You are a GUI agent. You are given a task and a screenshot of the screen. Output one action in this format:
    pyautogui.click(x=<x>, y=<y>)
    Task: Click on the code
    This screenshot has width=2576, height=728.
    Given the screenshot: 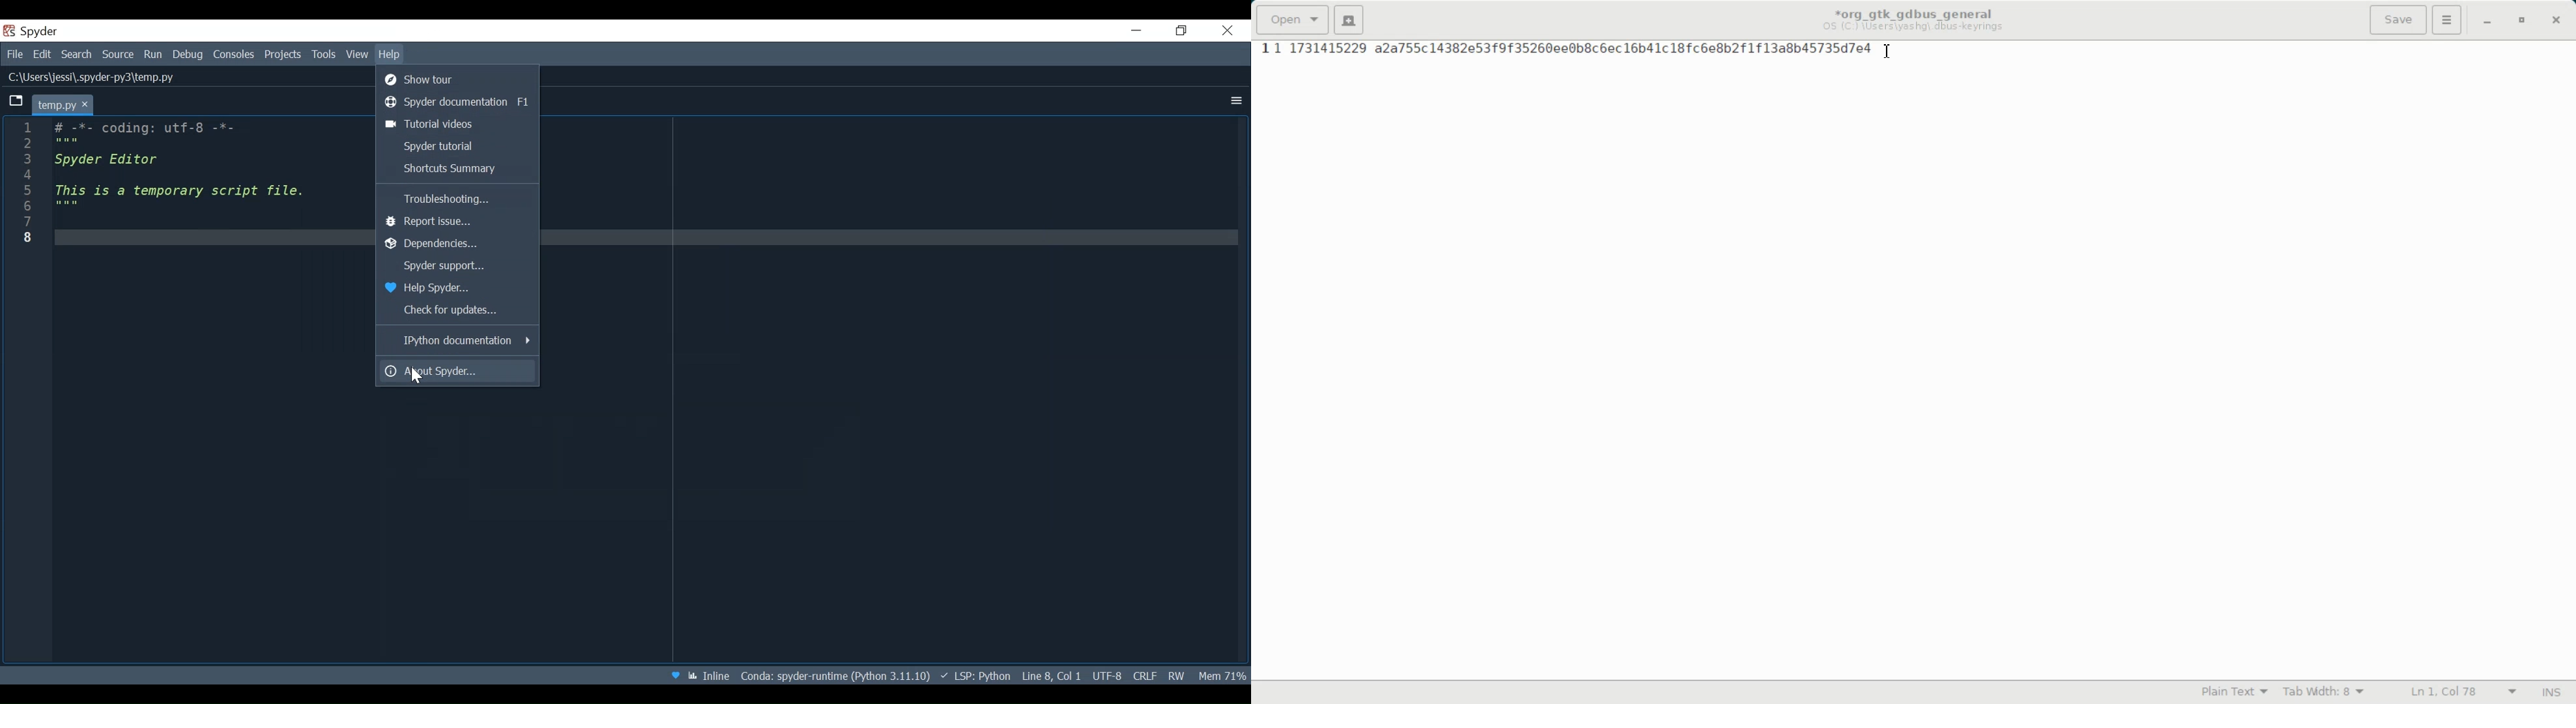 What is the action you would take?
    pyautogui.click(x=201, y=171)
    